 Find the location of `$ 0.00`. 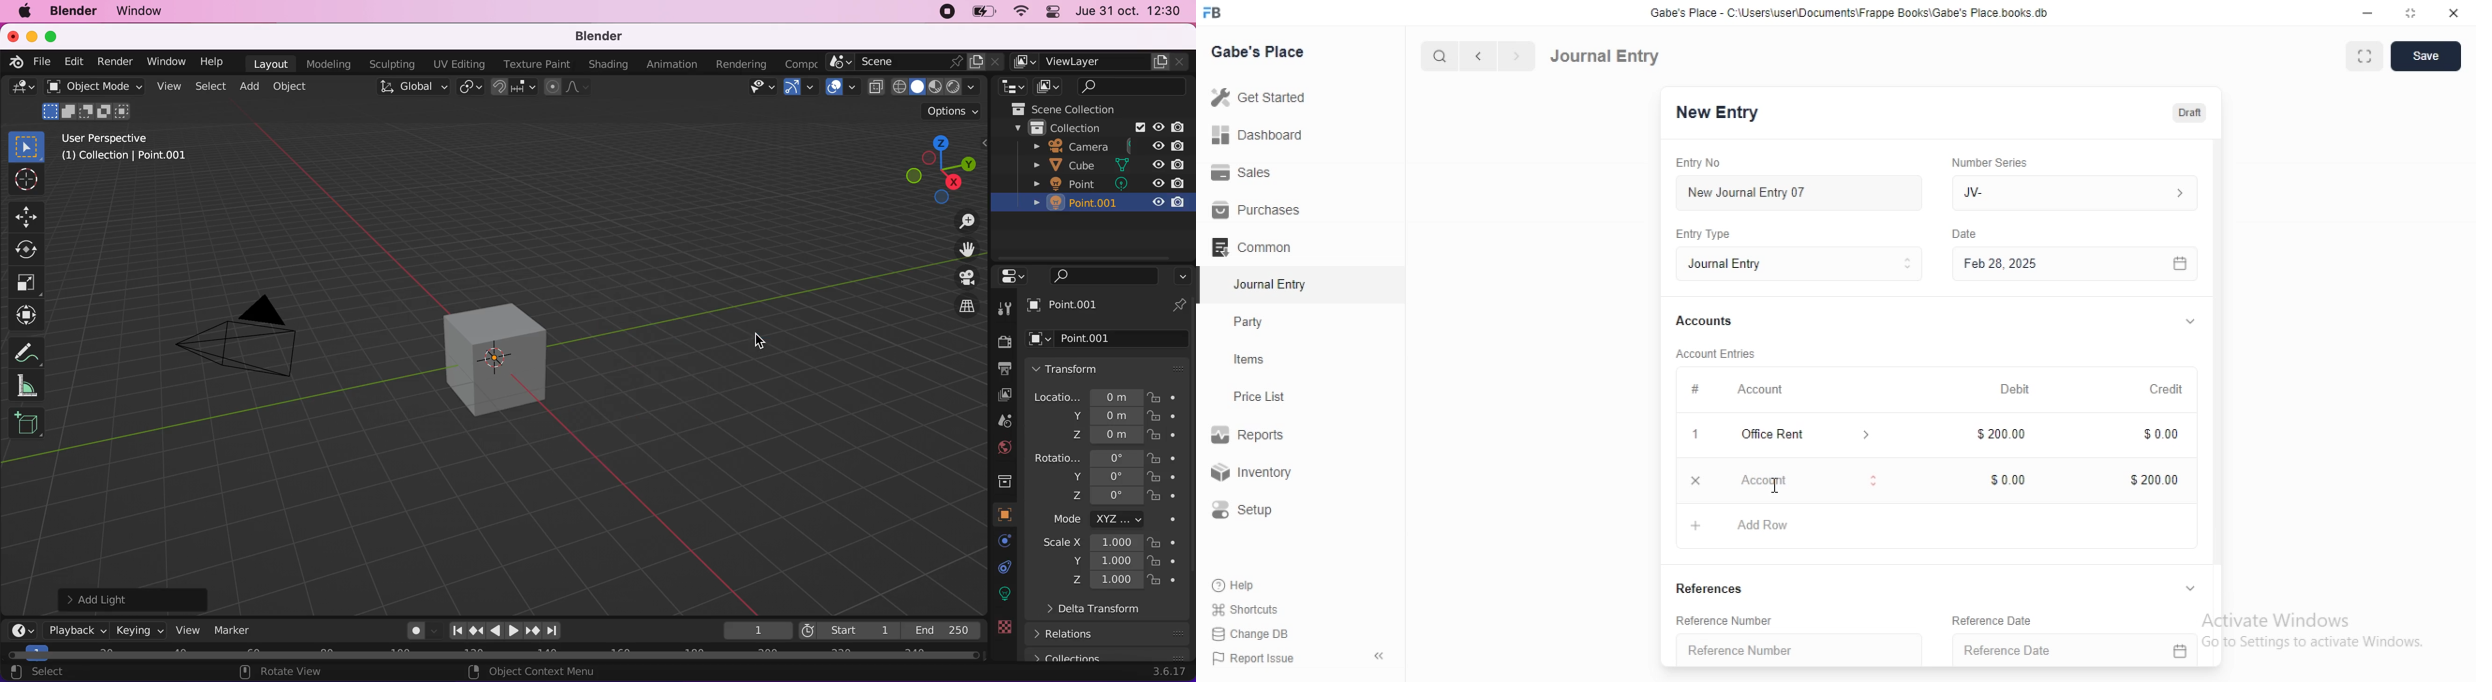

$ 0.00 is located at coordinates (2156, 436).